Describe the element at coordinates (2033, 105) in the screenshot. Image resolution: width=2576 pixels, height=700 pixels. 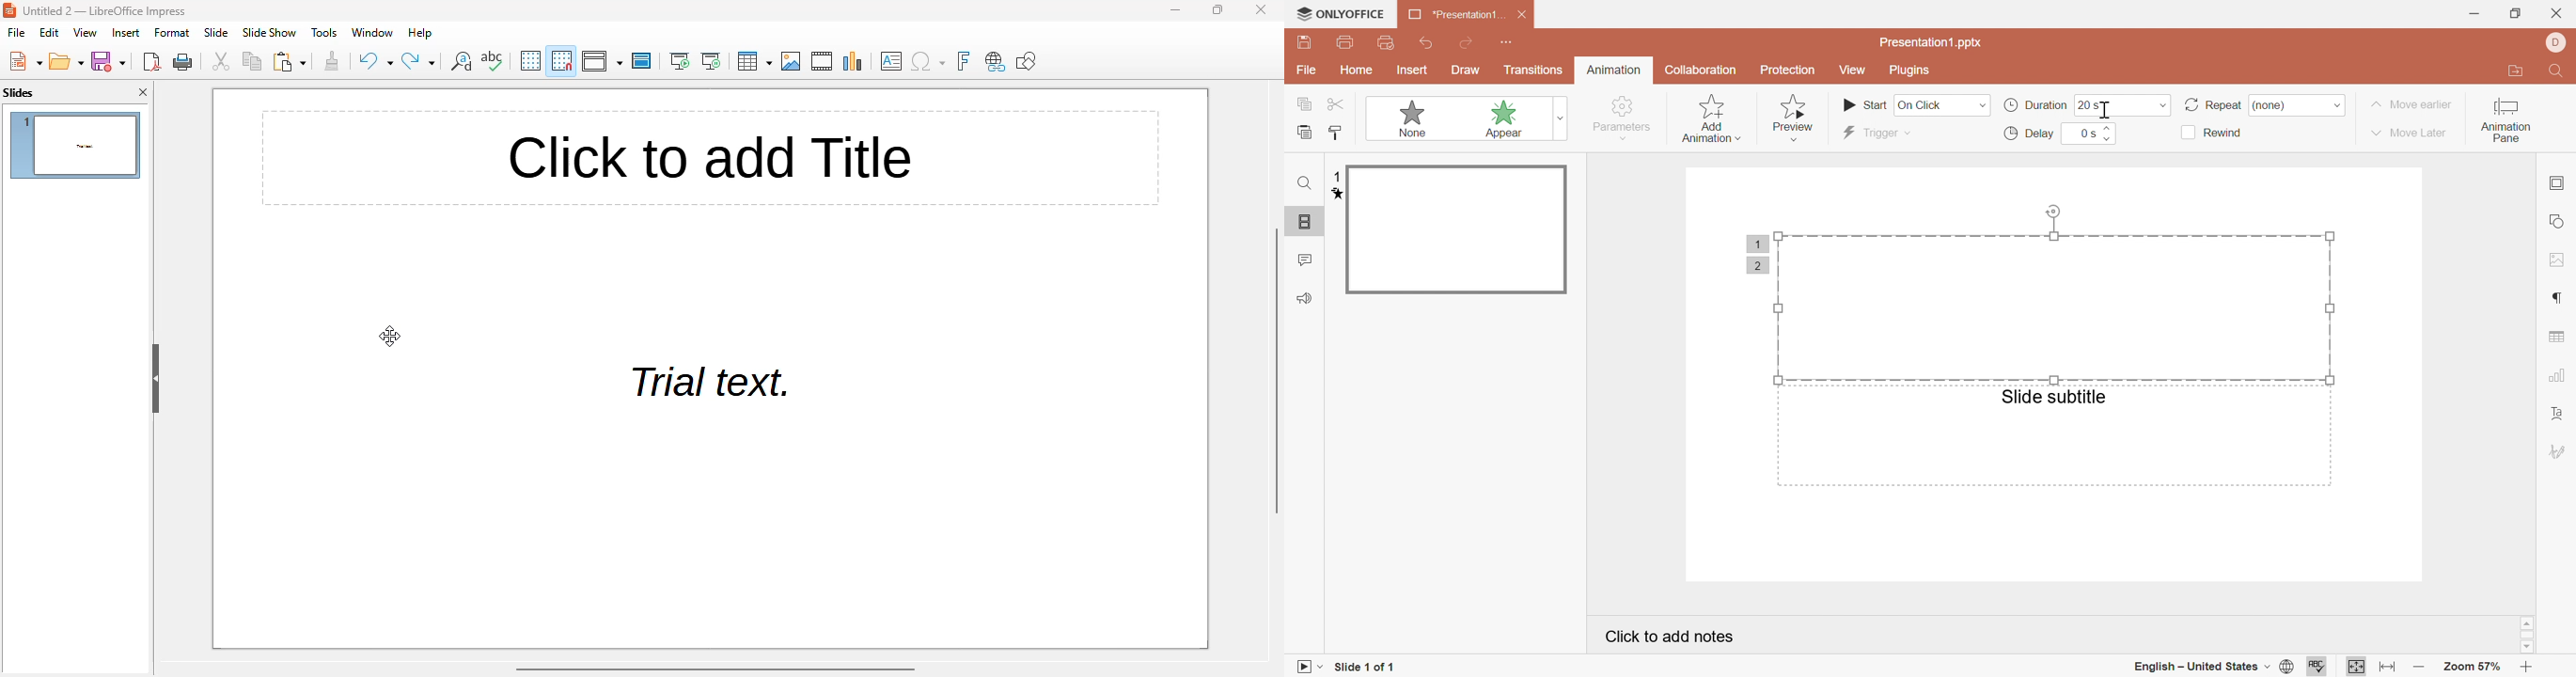
I see `duration` at that location.